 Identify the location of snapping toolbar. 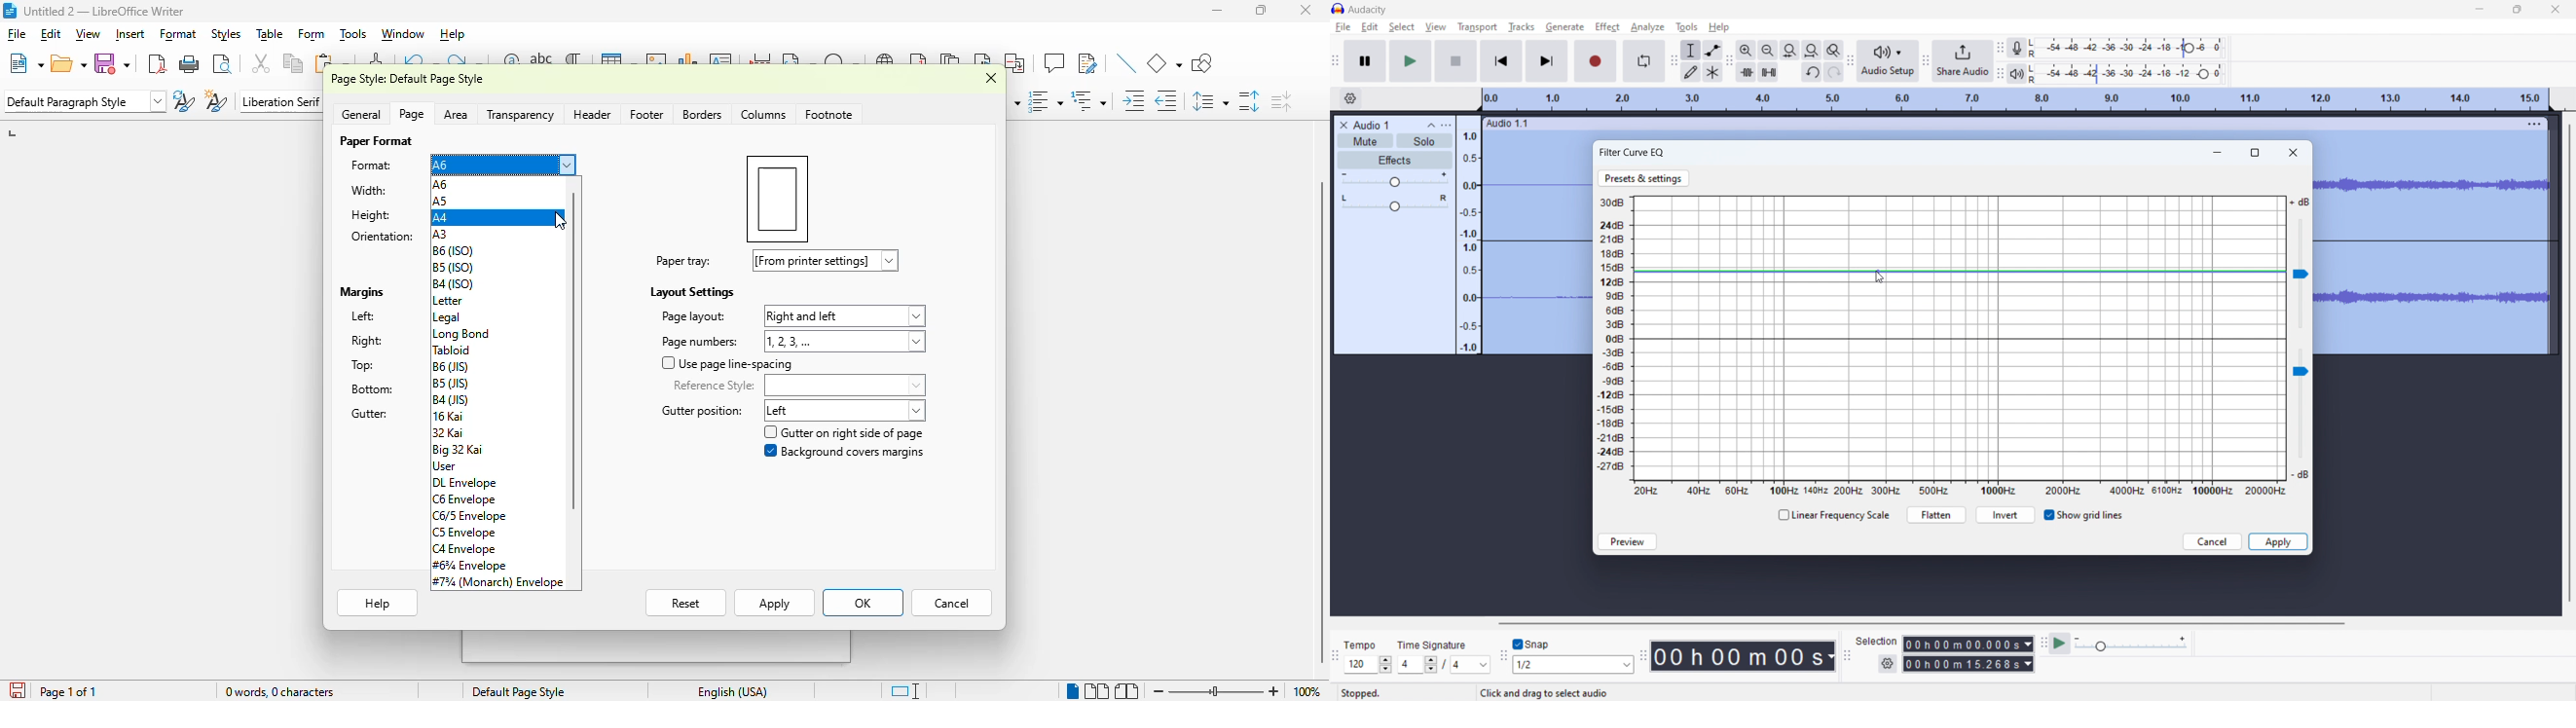
(1503, 655).